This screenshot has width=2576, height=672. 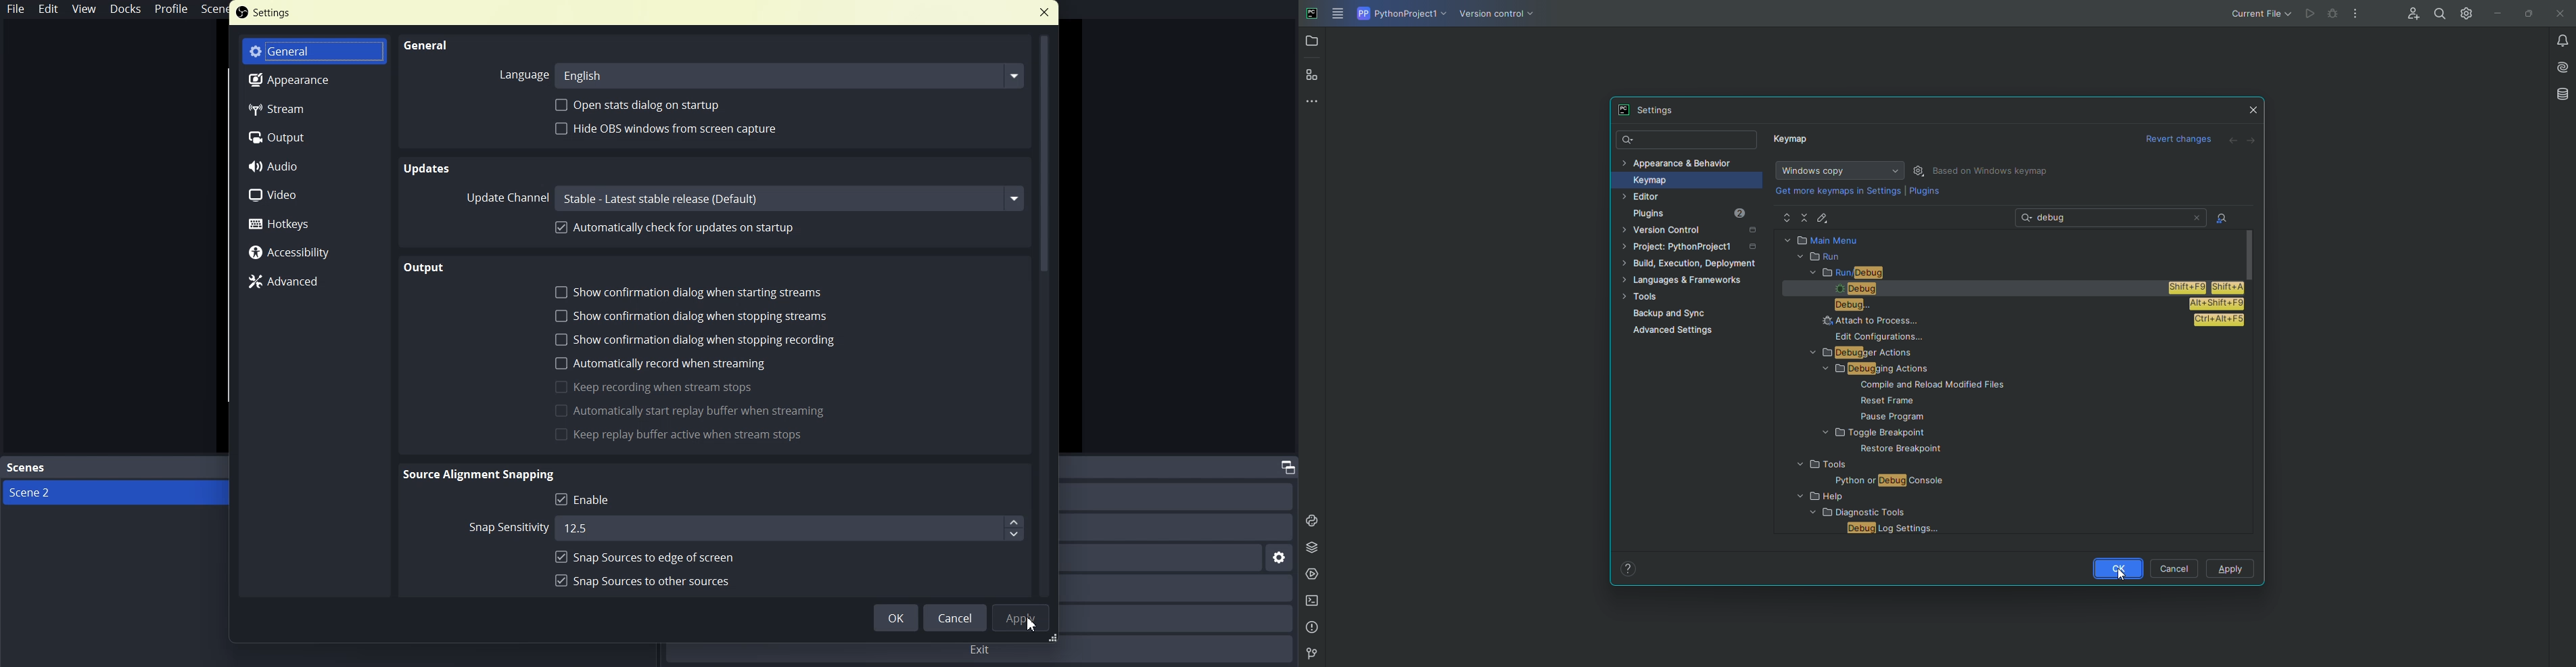 I want to click on Stream, so click(x=316, y=108).